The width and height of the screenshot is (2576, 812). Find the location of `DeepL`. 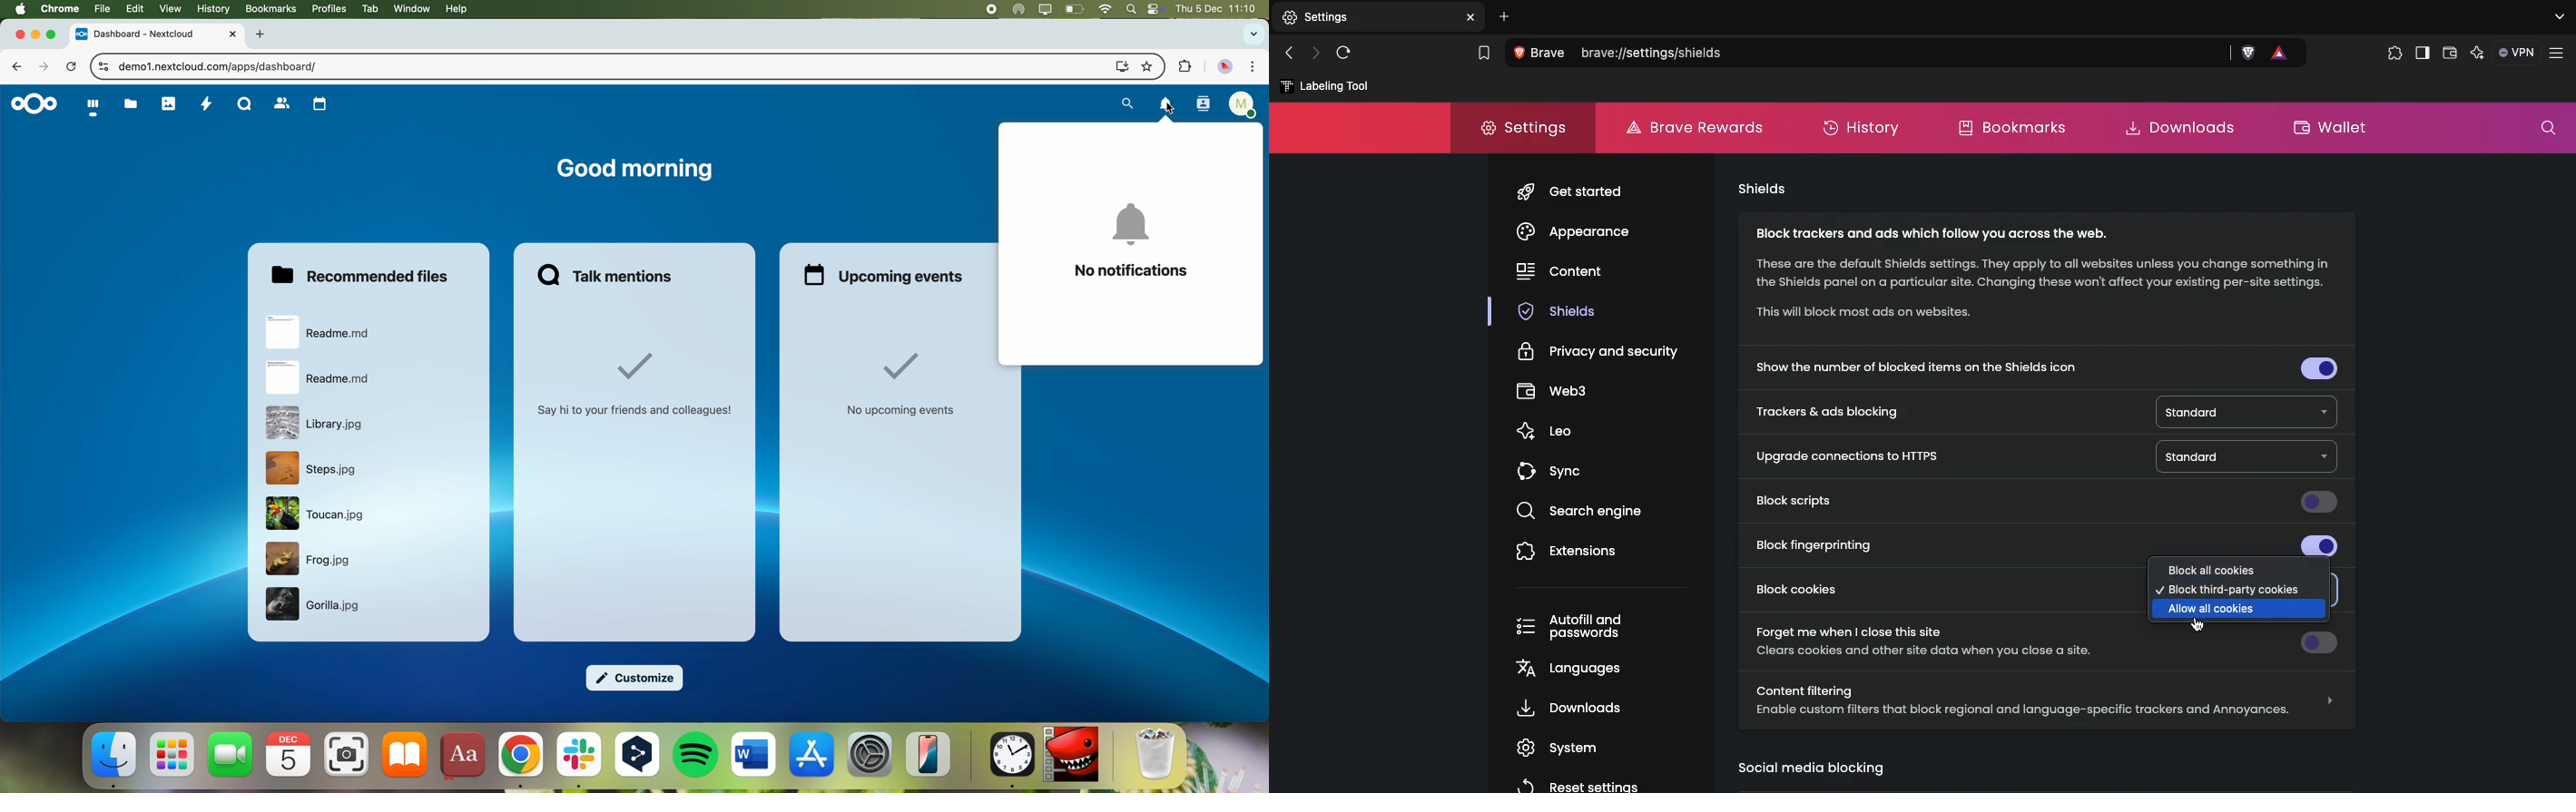

DeepL is located at coordinates (638, 760).